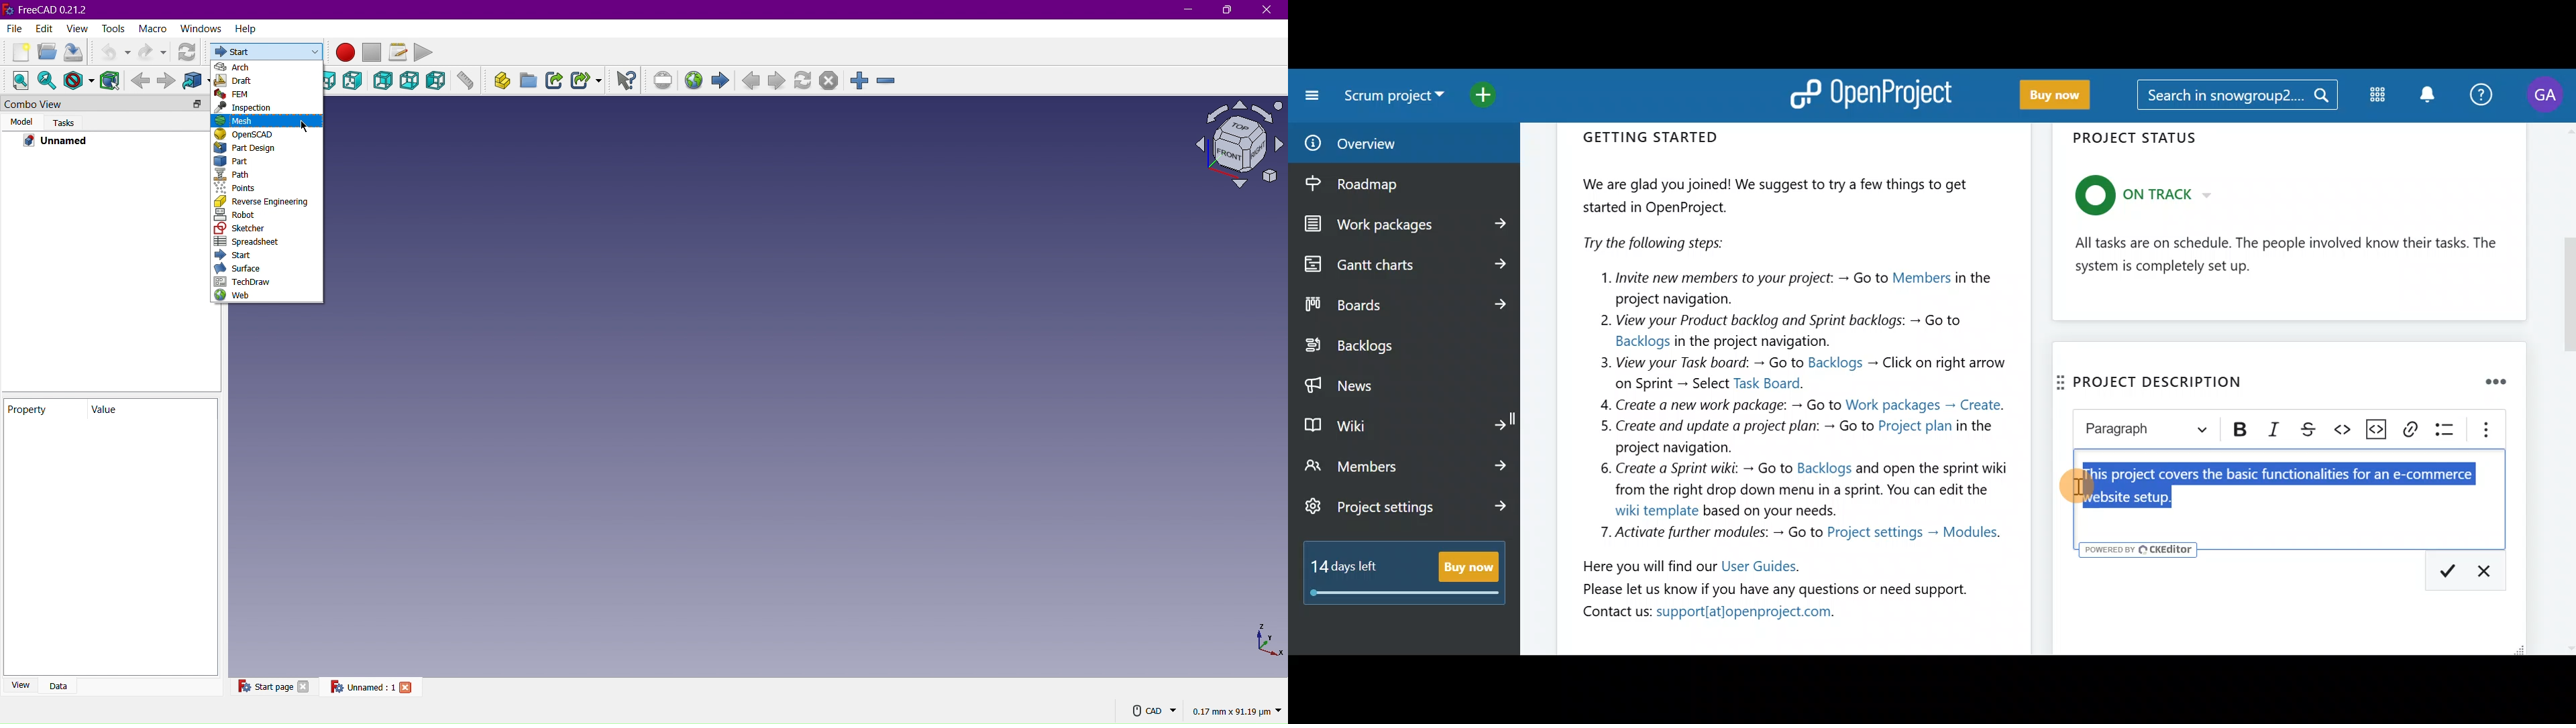 The height and width of the screenshot is (728, 2576). What do you see at coordinates (270, 109) in the screenshot?
I see `Inspection` at bounding box center [270, 109].